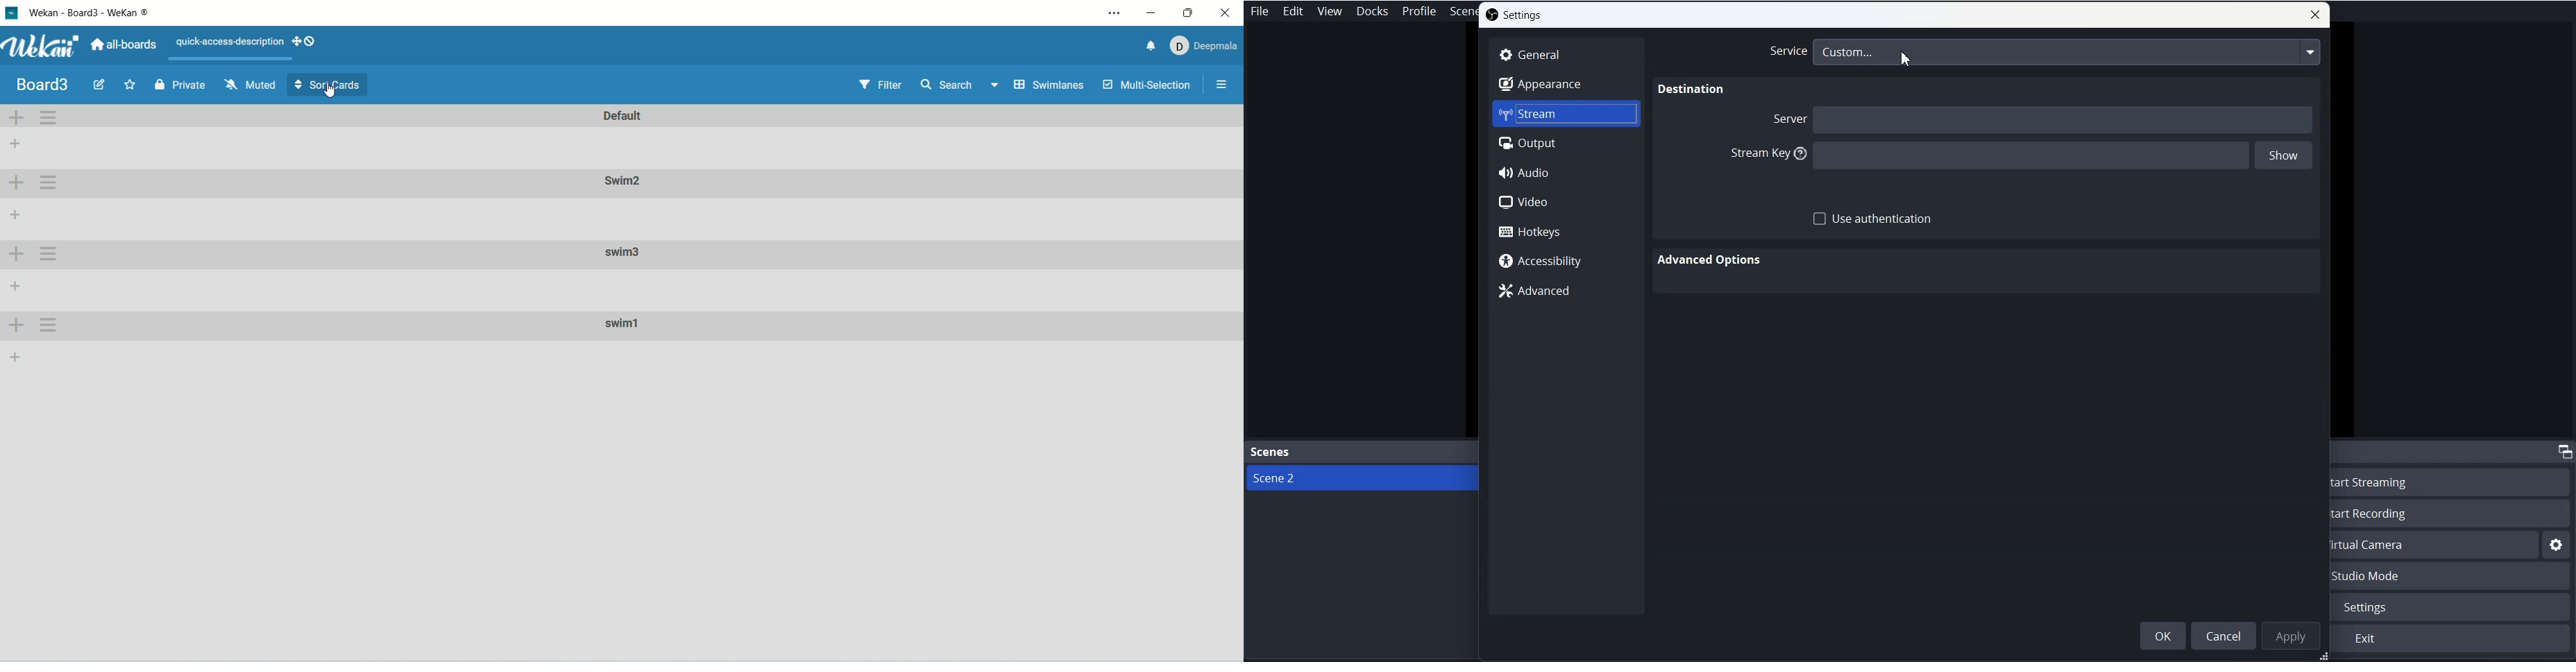  Describe the element at coordinates (1294, 11) in the screenshot. I see `Edit` at that location.